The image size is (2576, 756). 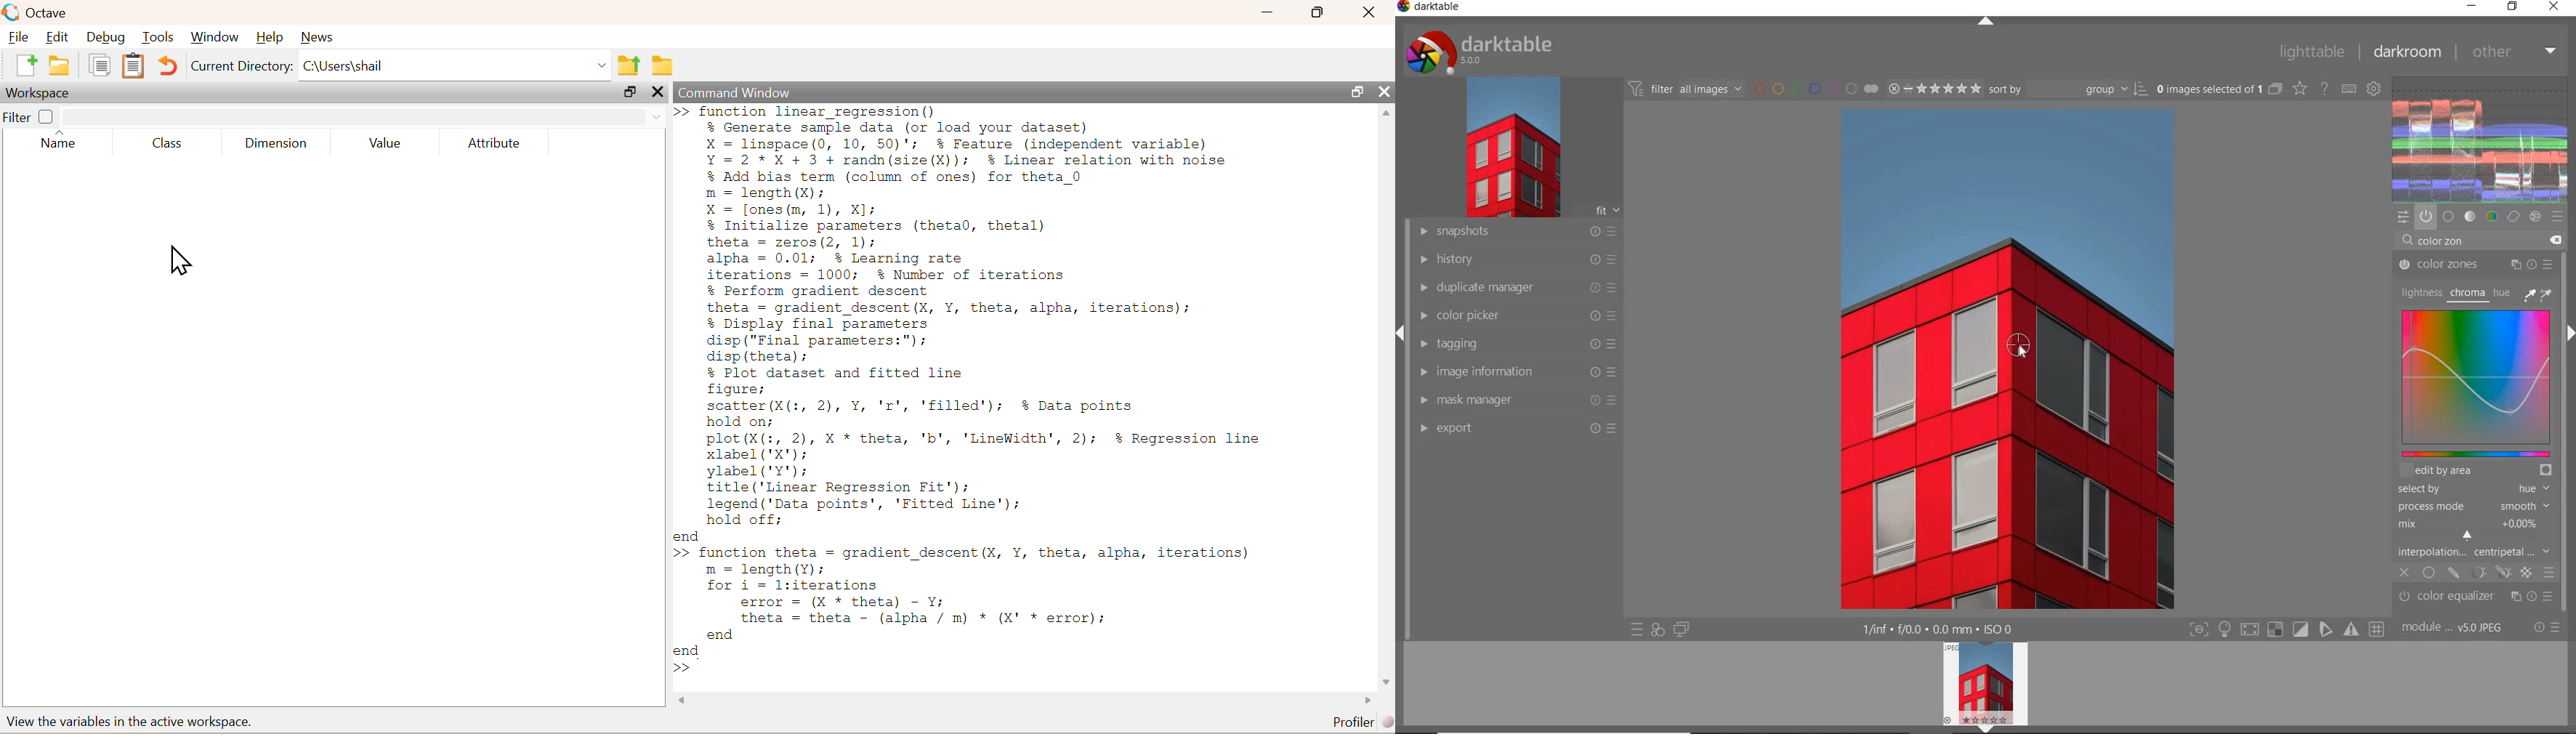 What do you see at coordinates (2325, 630) in the screenshot?
I see `guides overlay` at bounding box center [2325, 630].